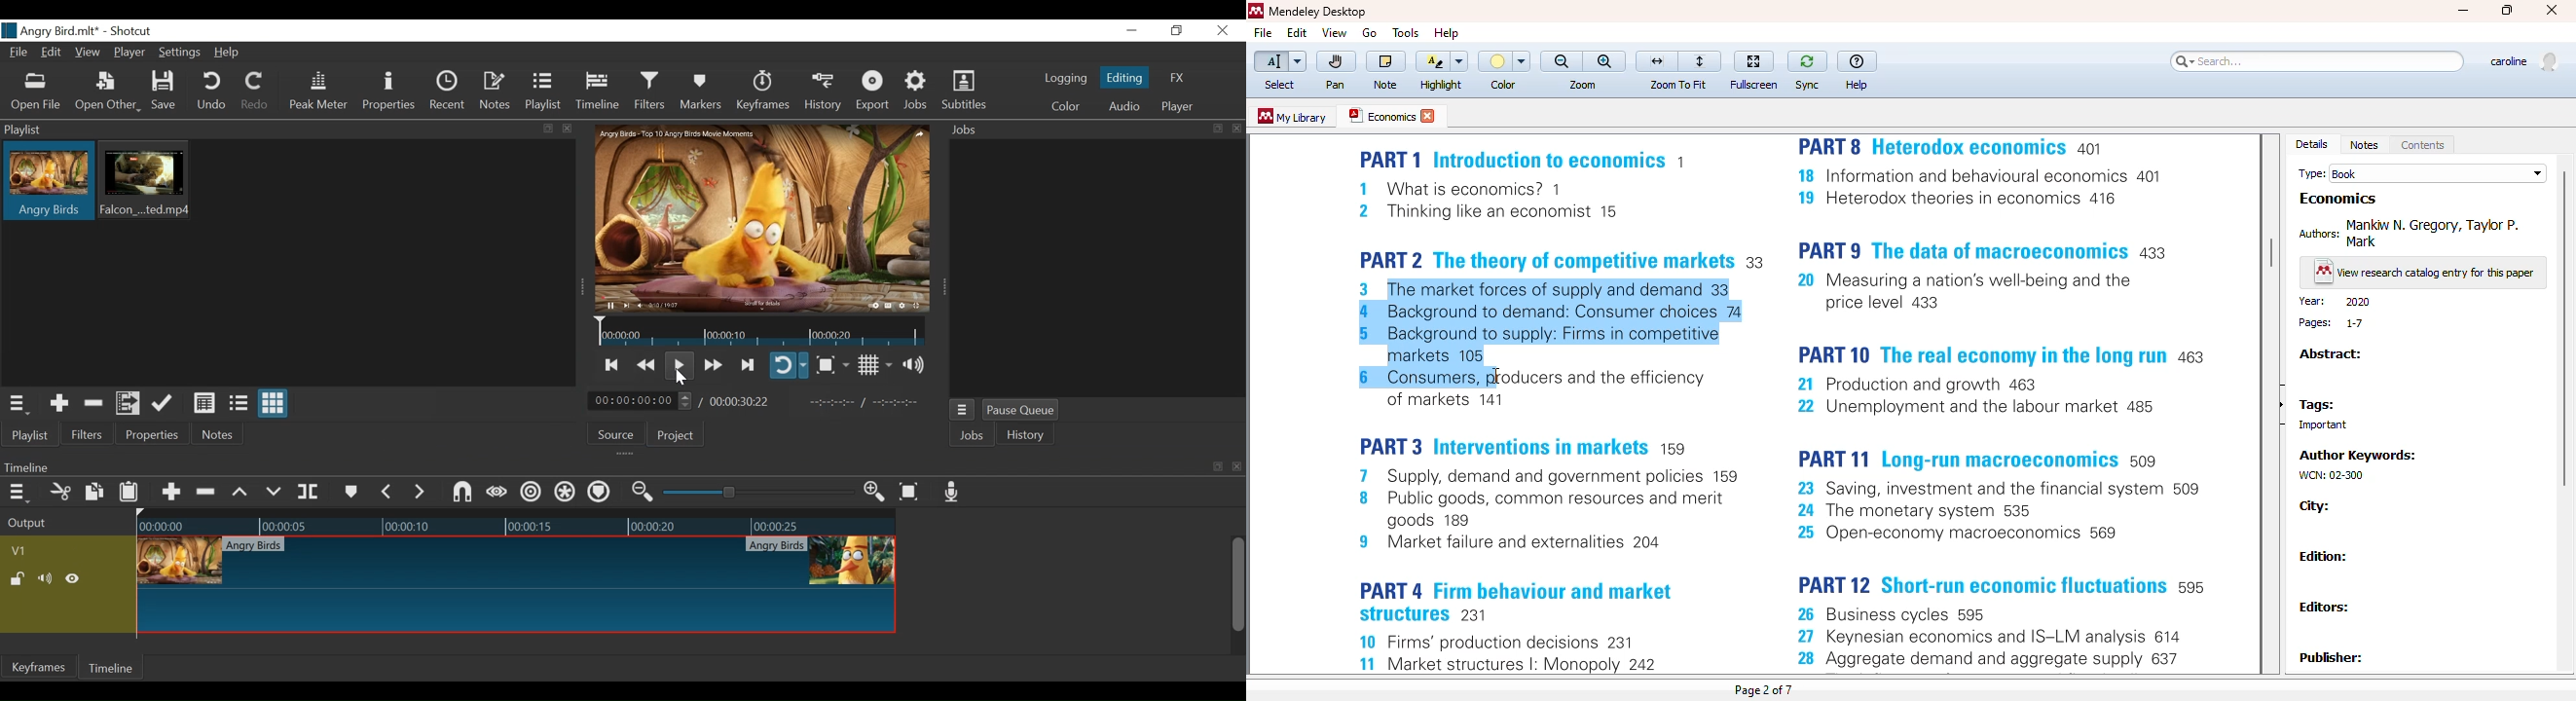 This screenshot has height=728, width=2576. Describe the element at coordinates (240, 491) in the screenshot. I see `Lift` at that location.